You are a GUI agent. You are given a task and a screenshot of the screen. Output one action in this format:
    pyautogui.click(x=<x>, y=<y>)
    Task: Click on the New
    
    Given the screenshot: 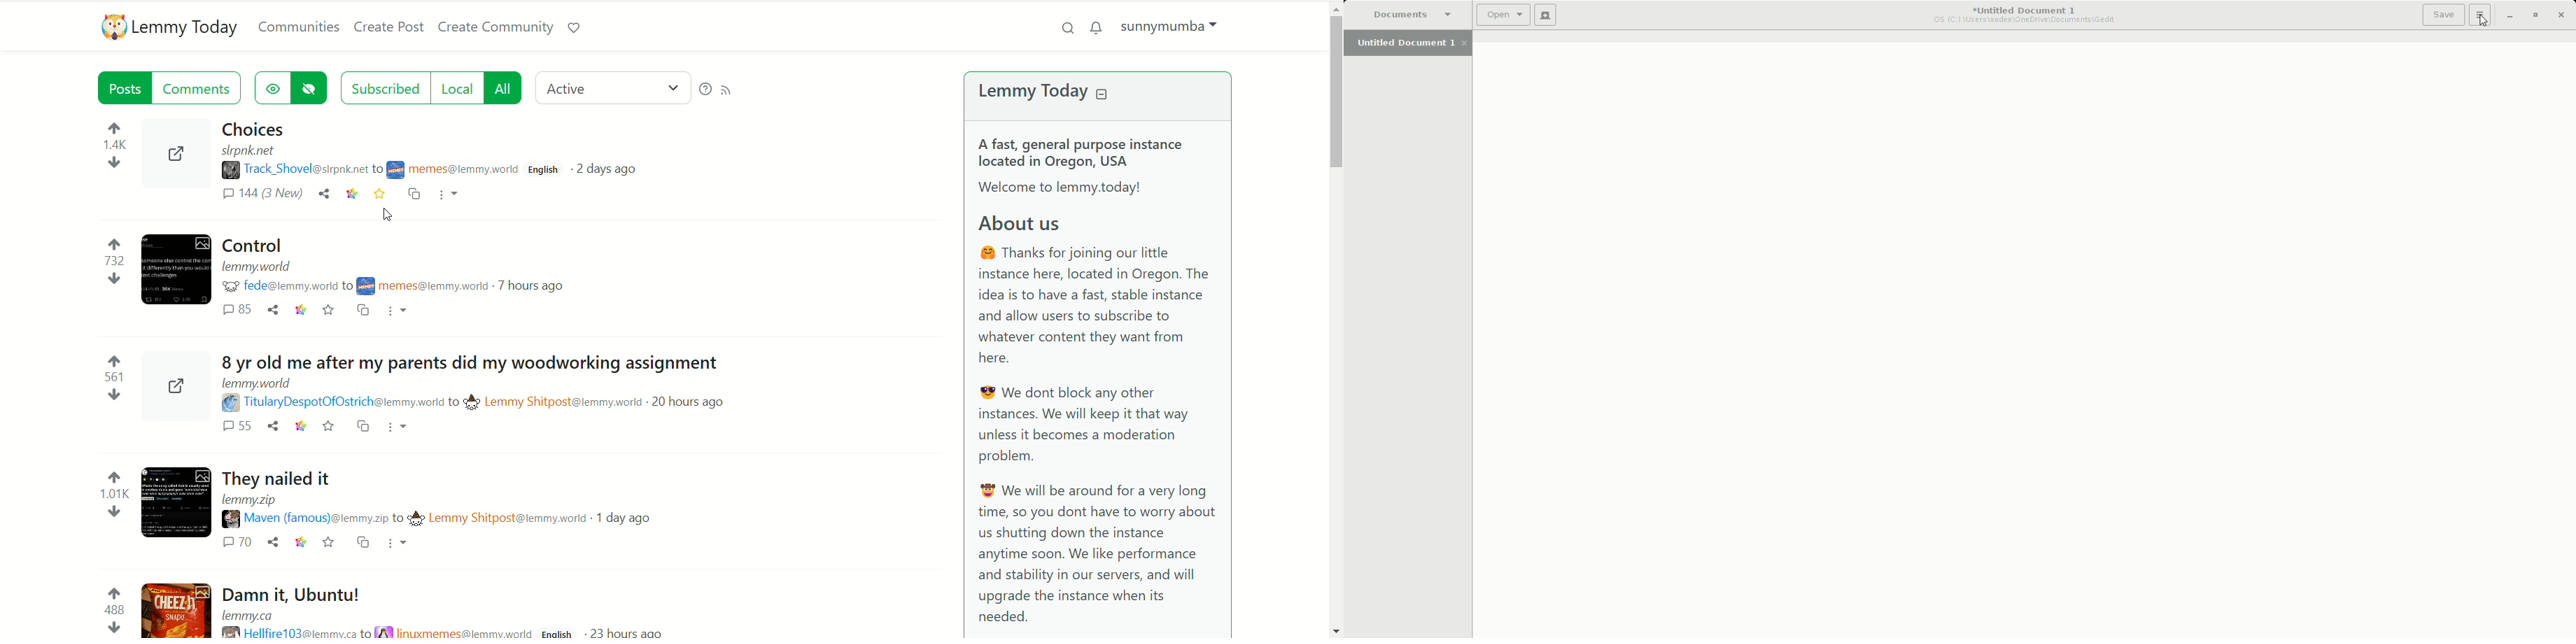 What is the action you would take?
    pyautogui.click(x=1546, y=17)
    